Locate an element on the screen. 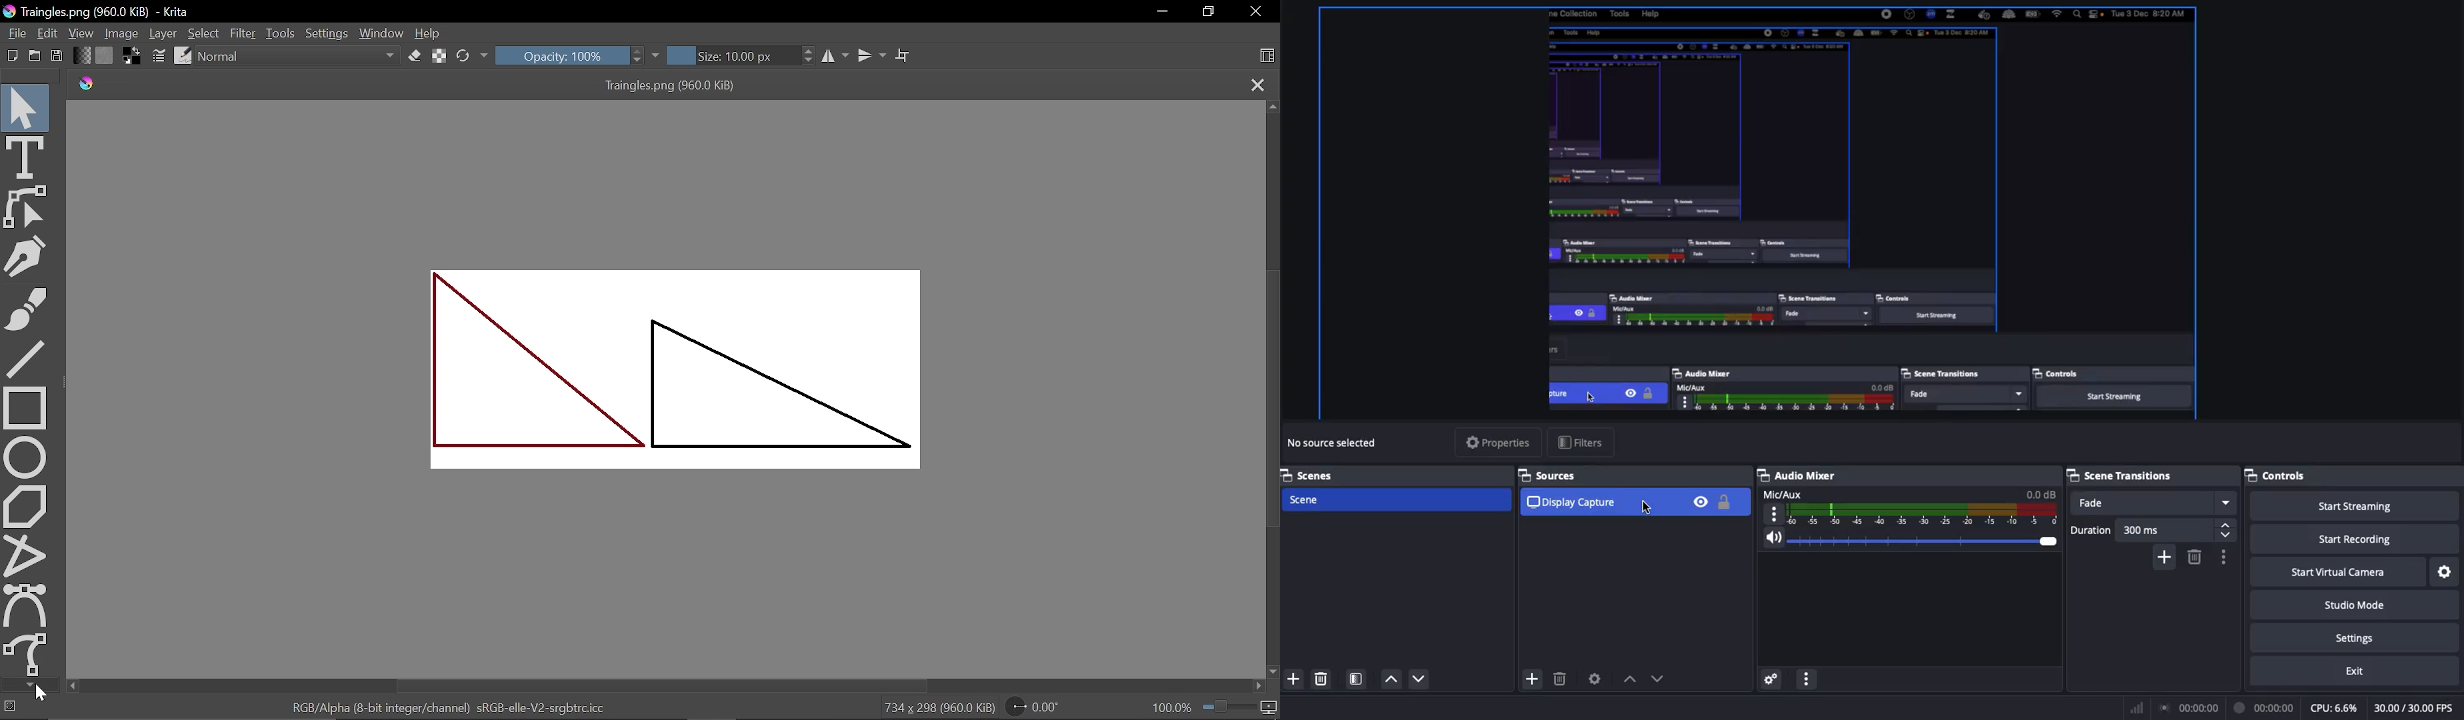  No sources selected is located at coordinates (1337, 443).